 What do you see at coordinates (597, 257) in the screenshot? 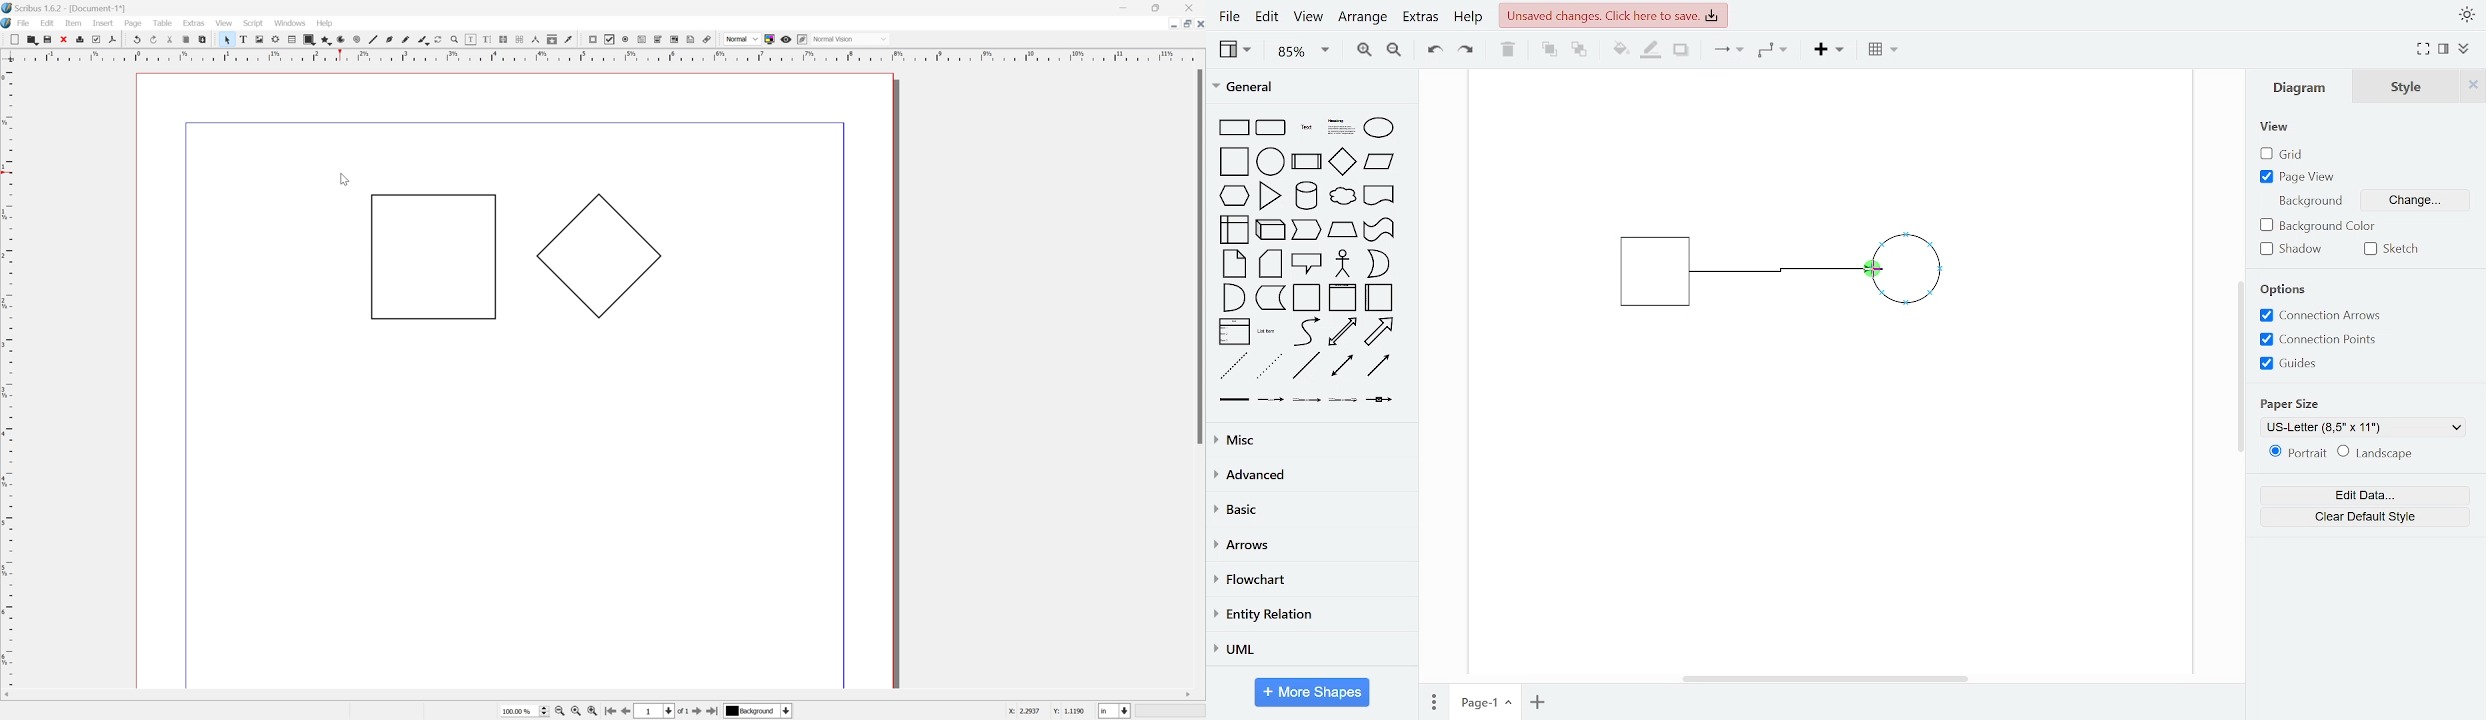
I see `Polygon` at bounding box center [597, 257].